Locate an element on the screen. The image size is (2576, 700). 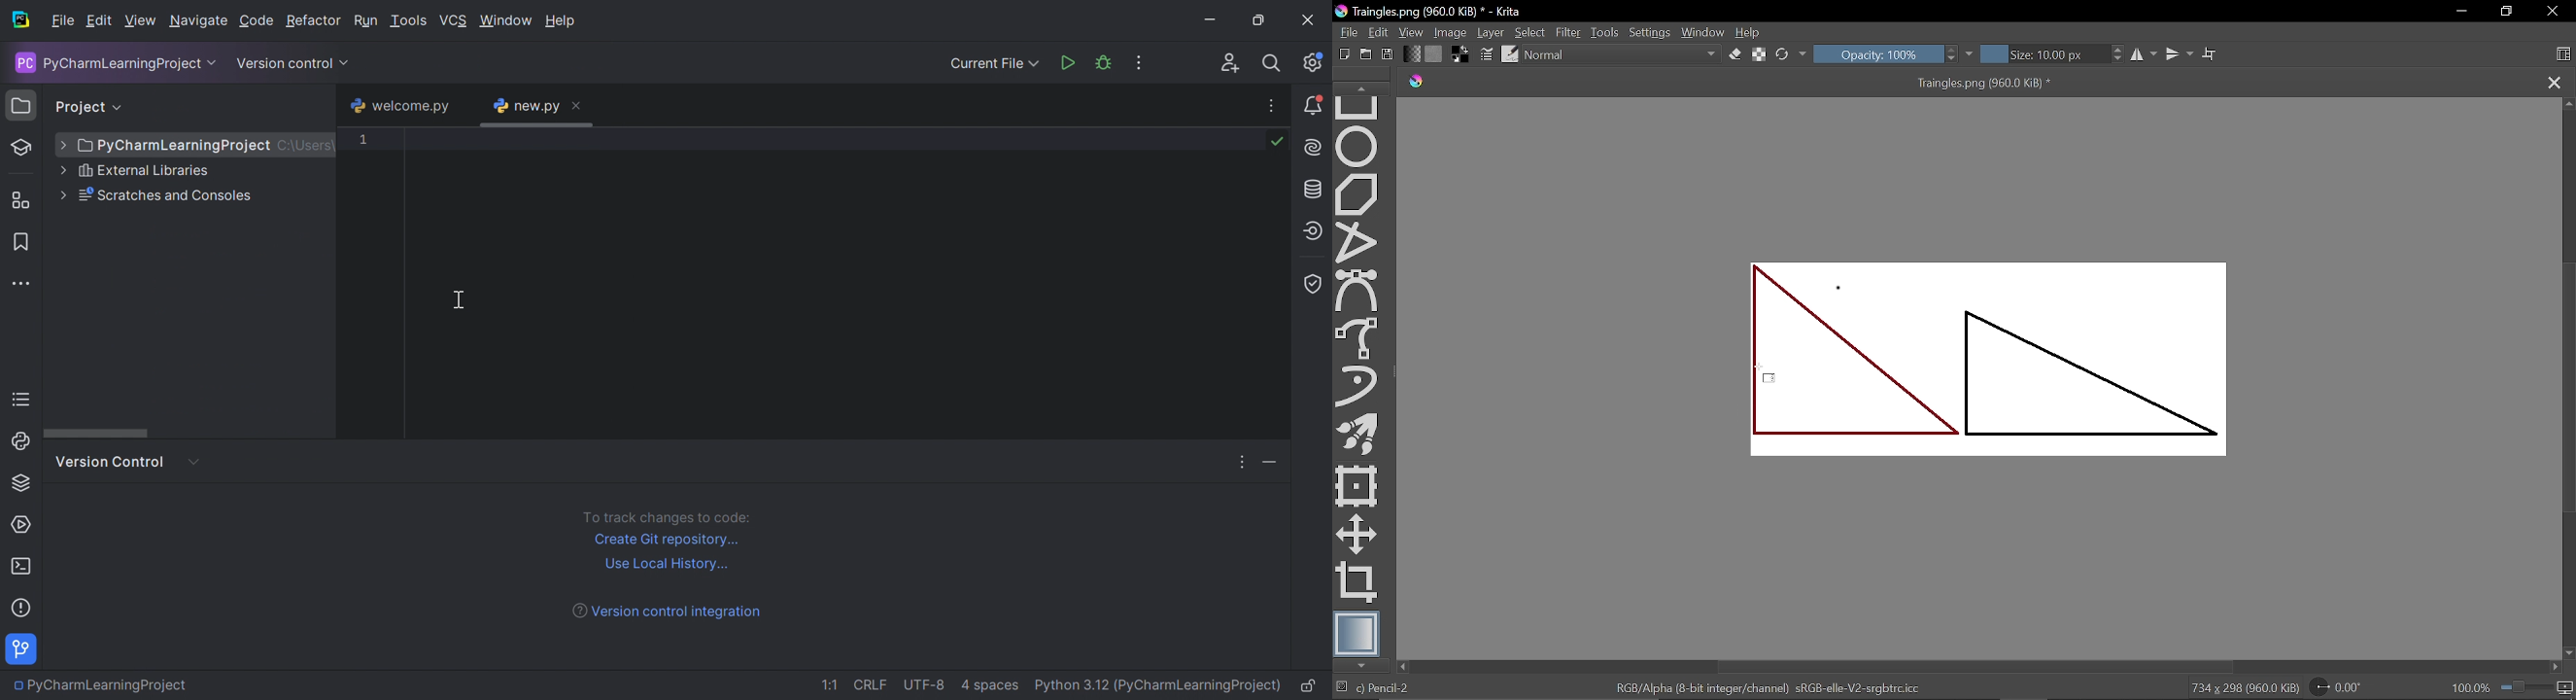
restore down is located at coordinates (2509, 11).